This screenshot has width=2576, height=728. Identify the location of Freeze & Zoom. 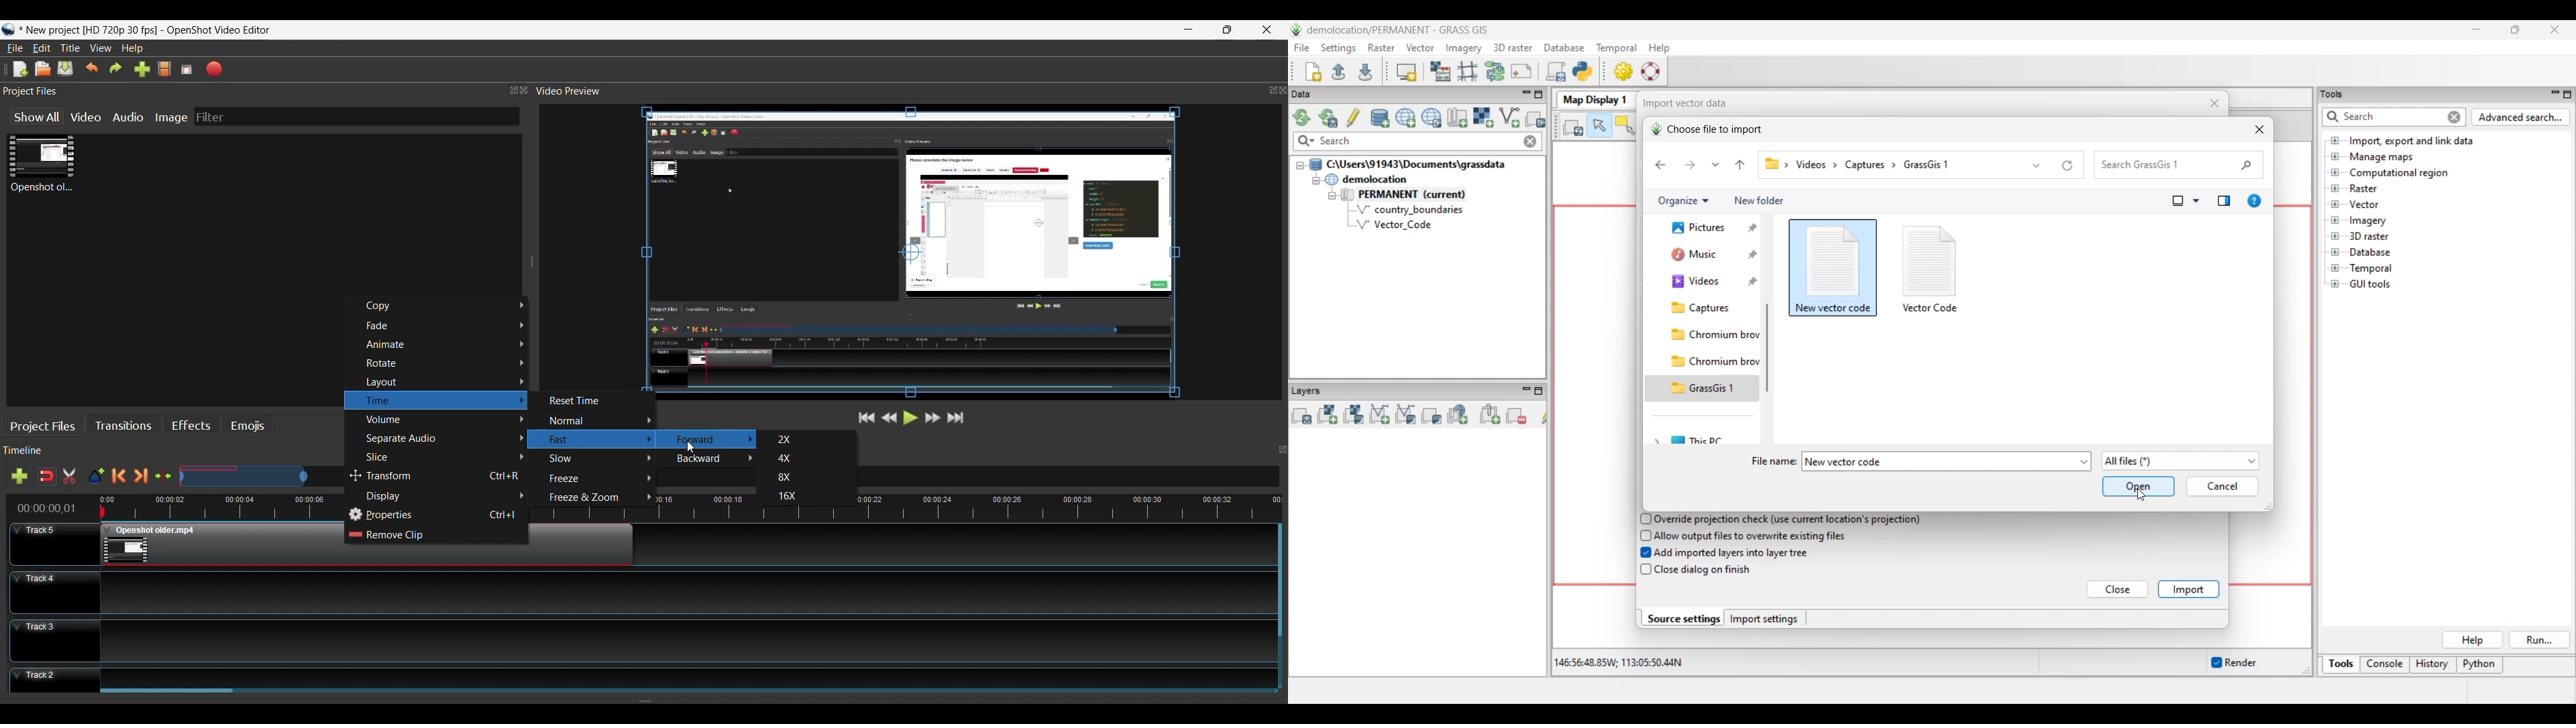
(595, 498).